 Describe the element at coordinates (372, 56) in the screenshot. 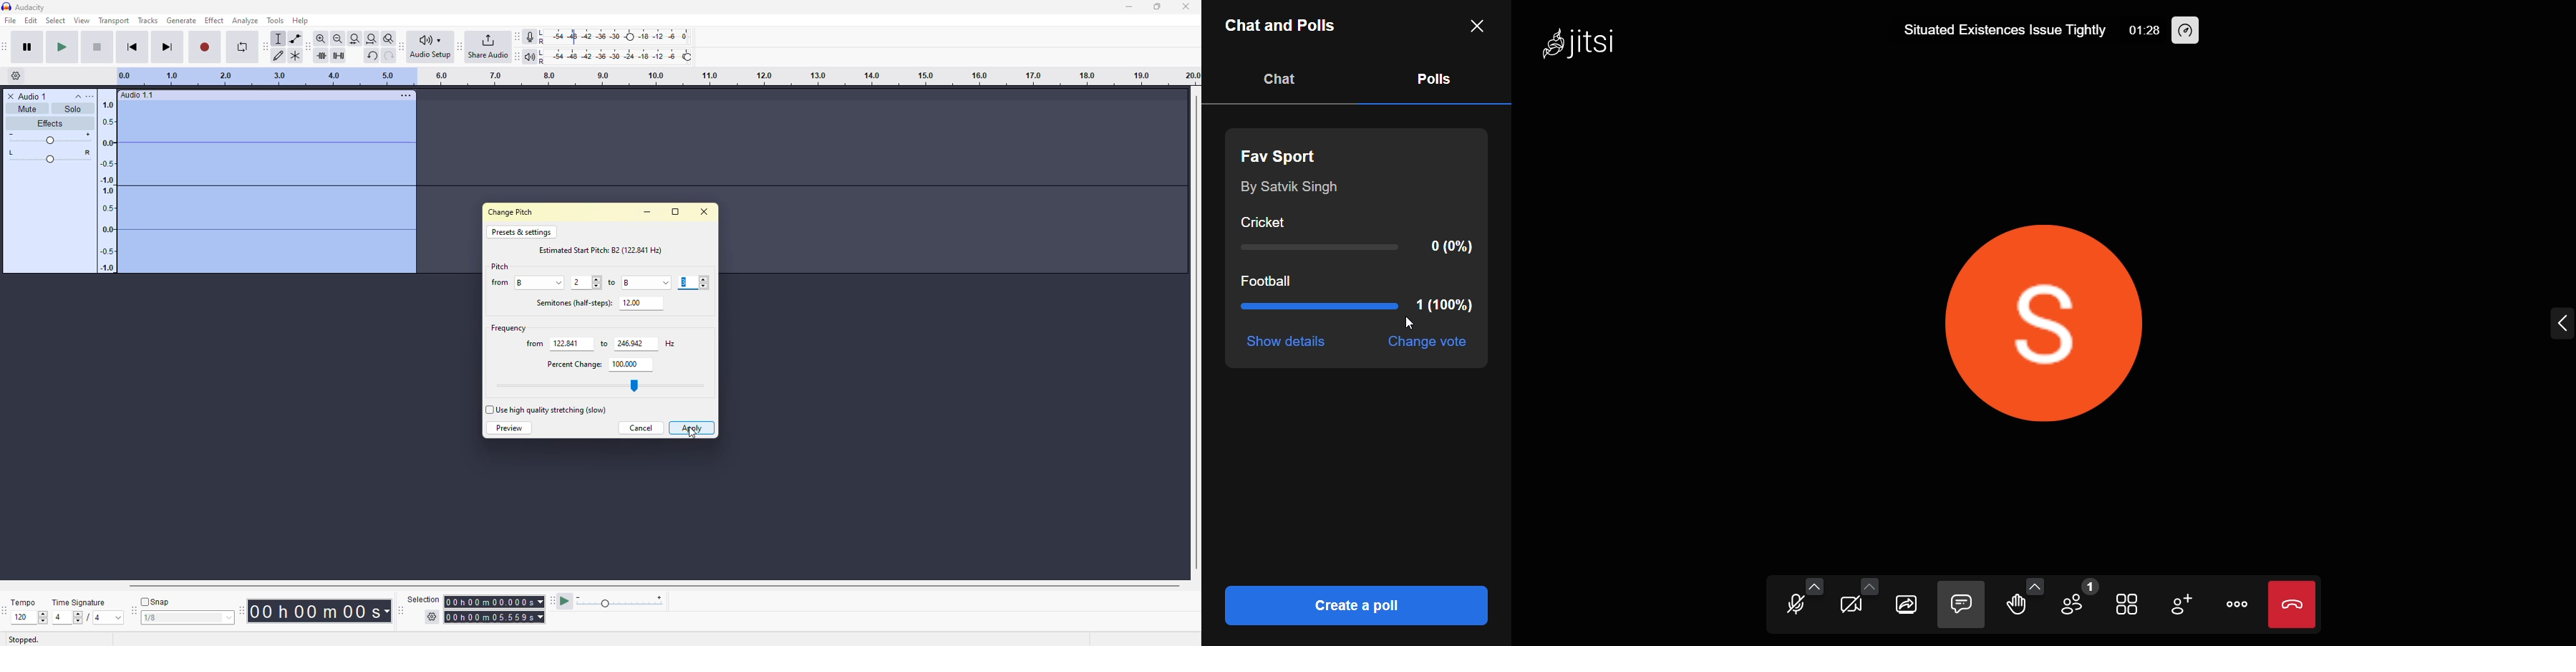

I see `undo` at that location.